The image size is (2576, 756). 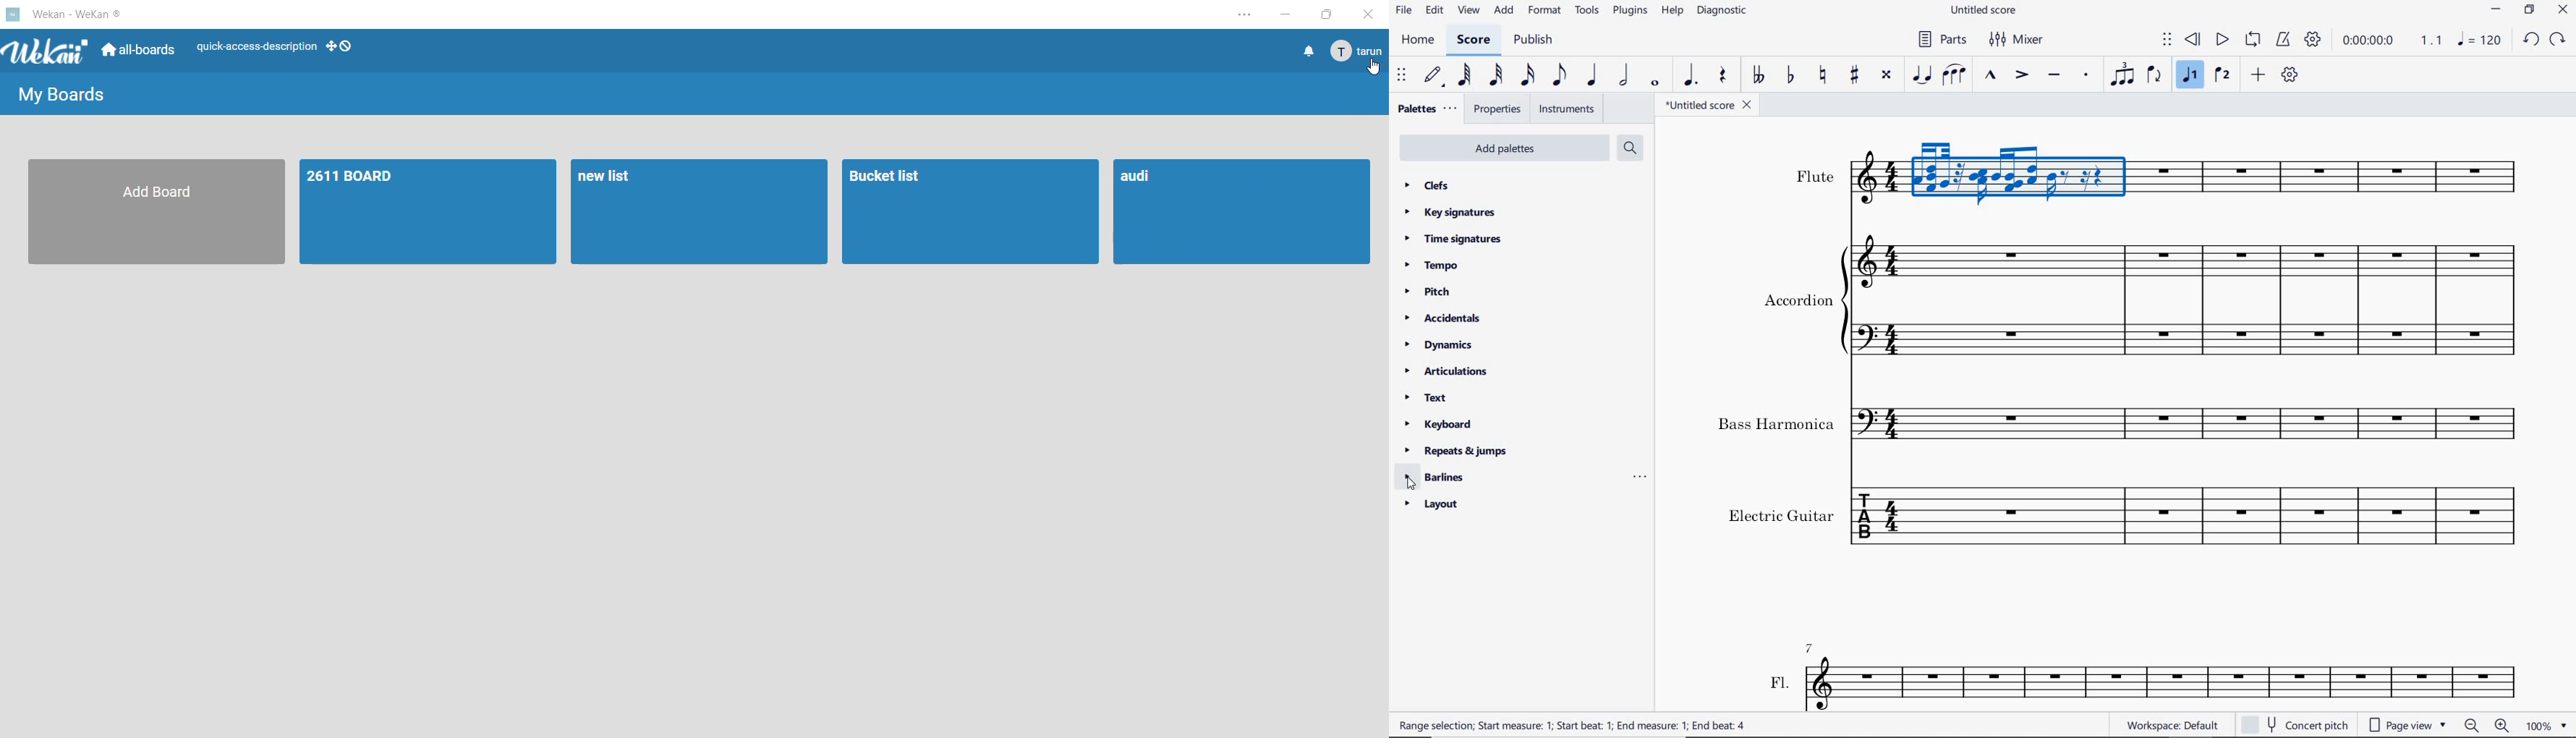 I want to click on Add Palettes, so click(x=1503, y=148).